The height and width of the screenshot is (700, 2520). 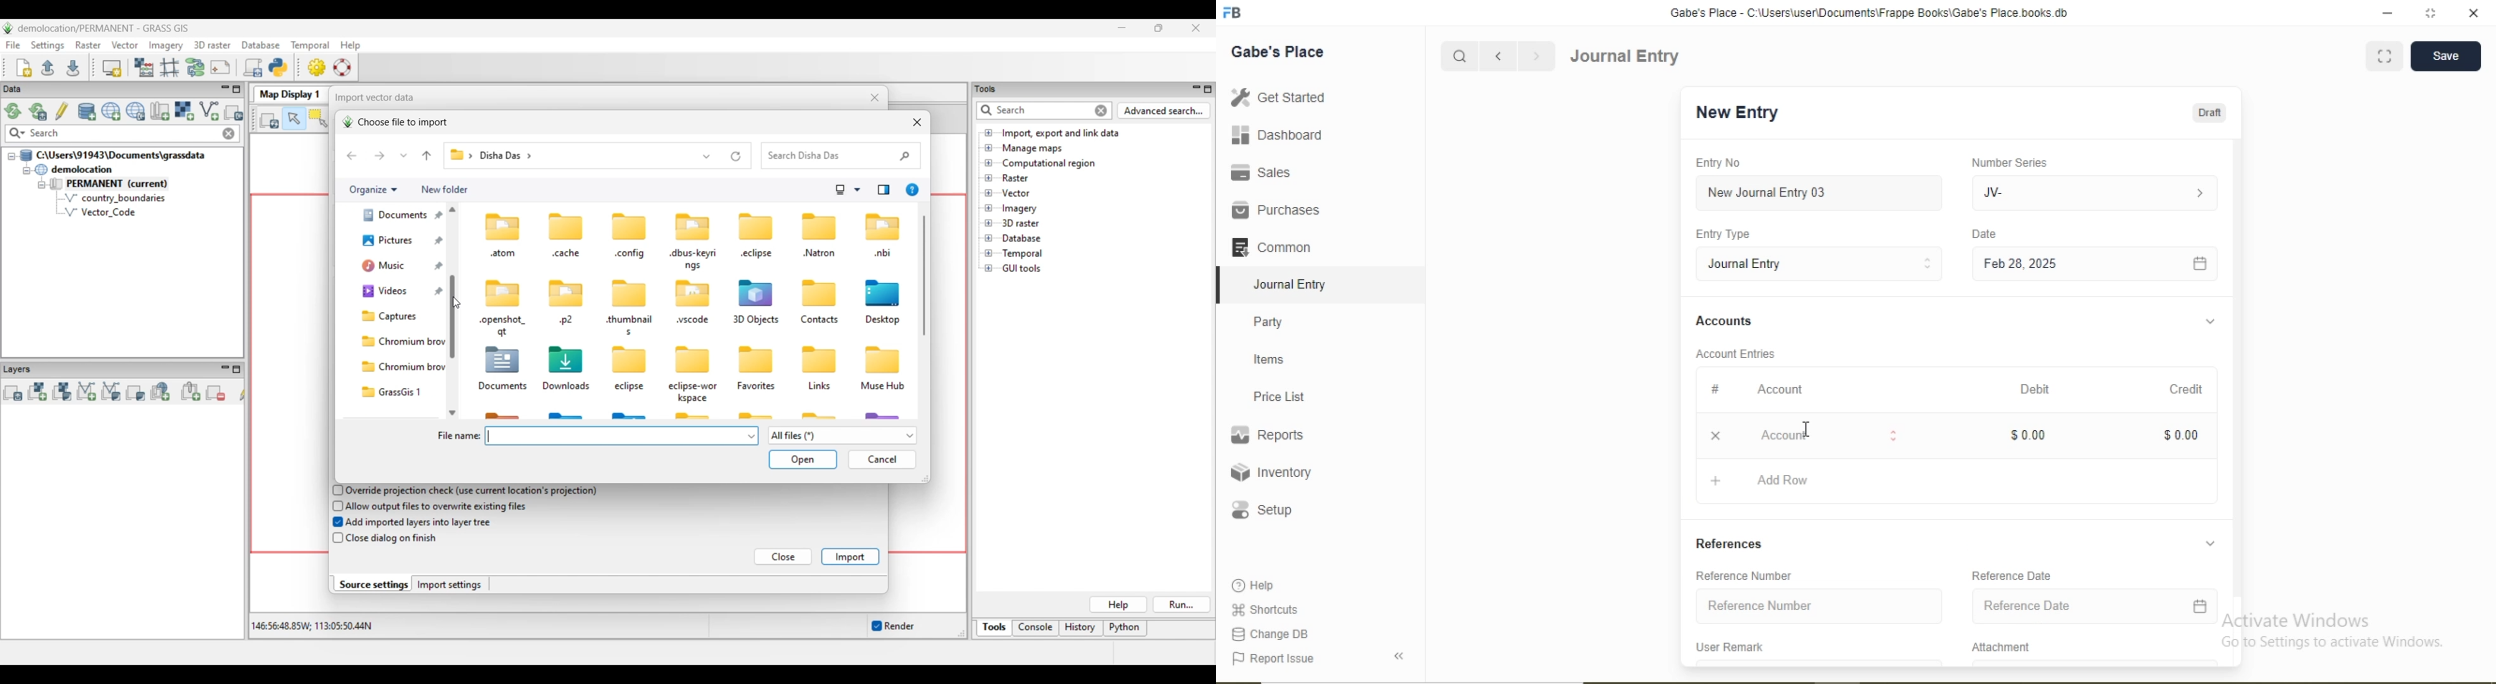 What do you see at coordinates (1270, 246) in the screenshot?
I see `Common` at bounding box center [1270, 246].